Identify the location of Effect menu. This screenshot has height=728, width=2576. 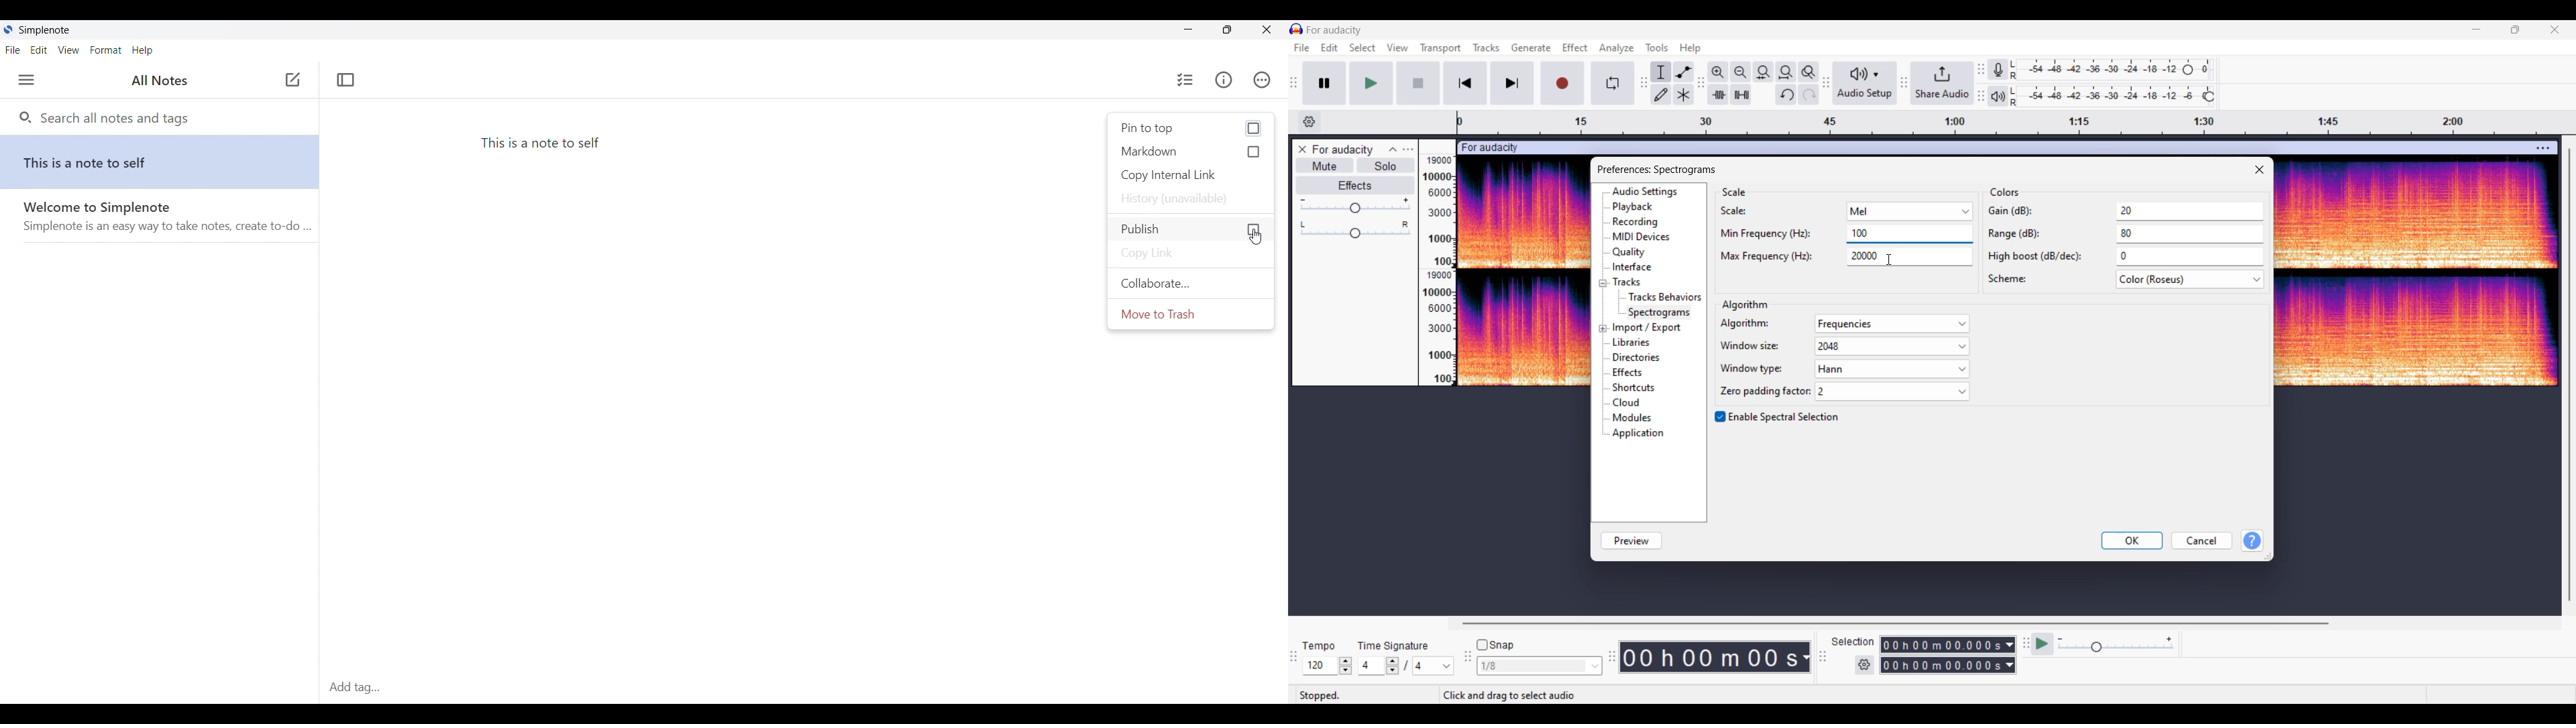
(1576, 48).